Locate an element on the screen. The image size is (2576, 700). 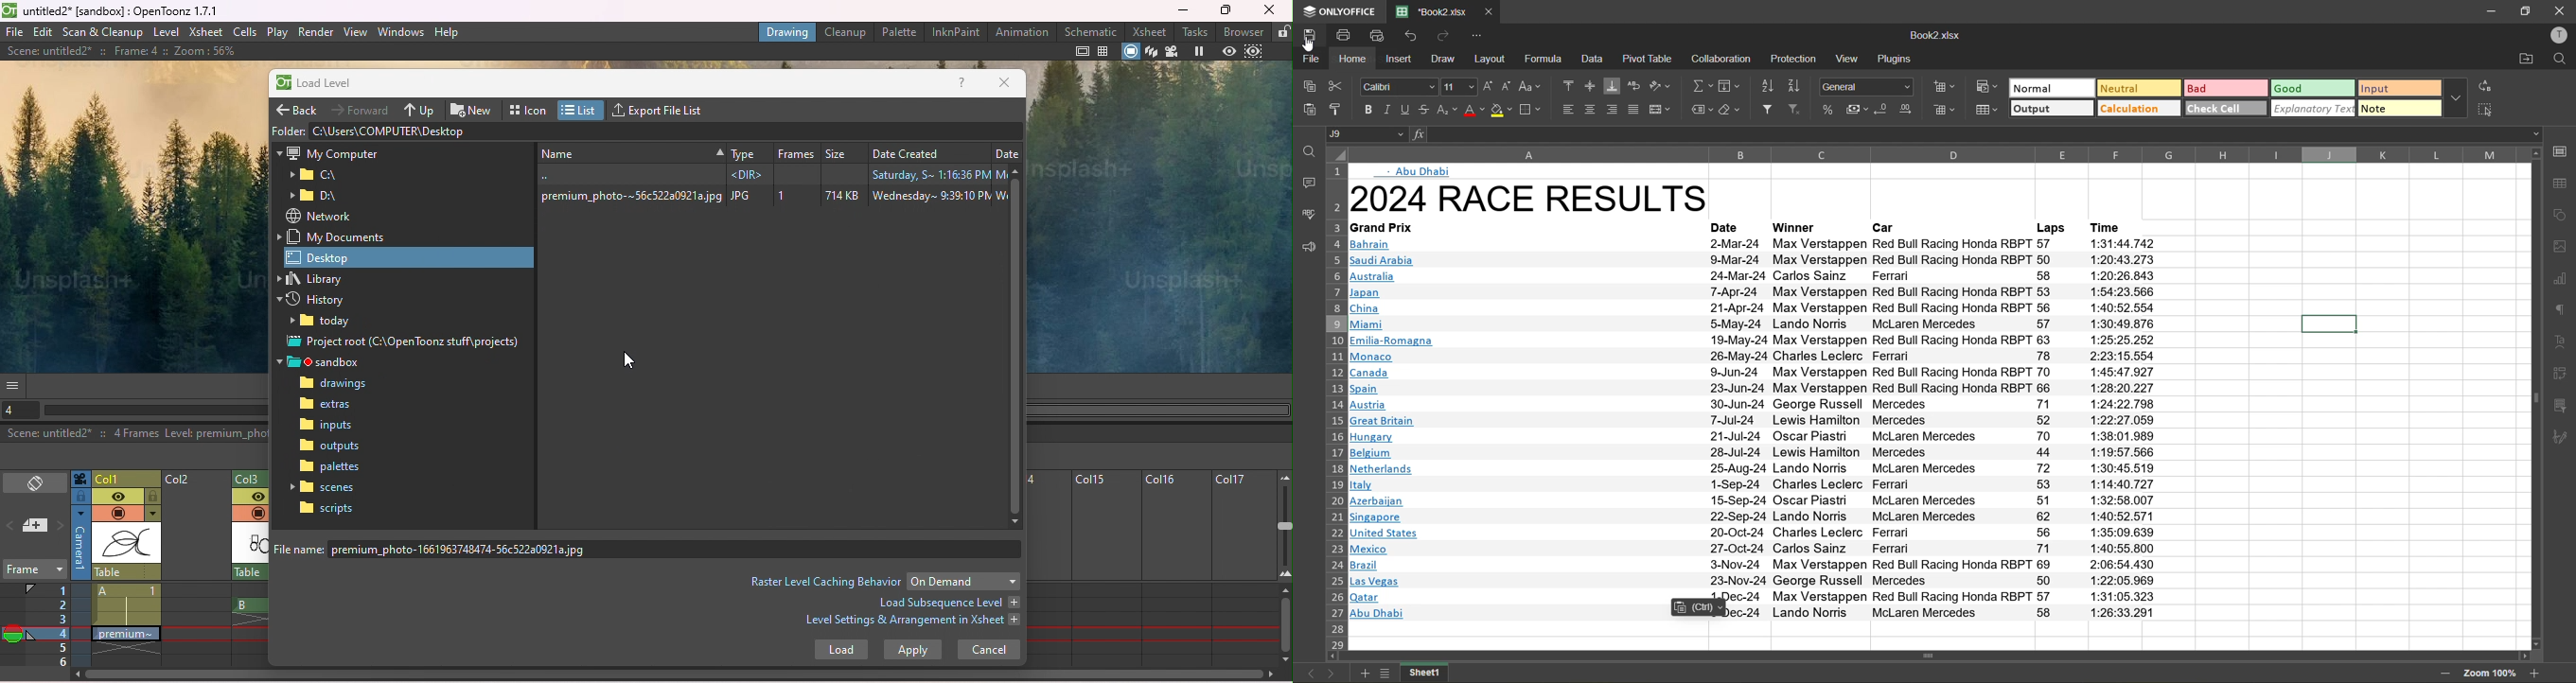
pivot table is located at coordinates (1650, 59).